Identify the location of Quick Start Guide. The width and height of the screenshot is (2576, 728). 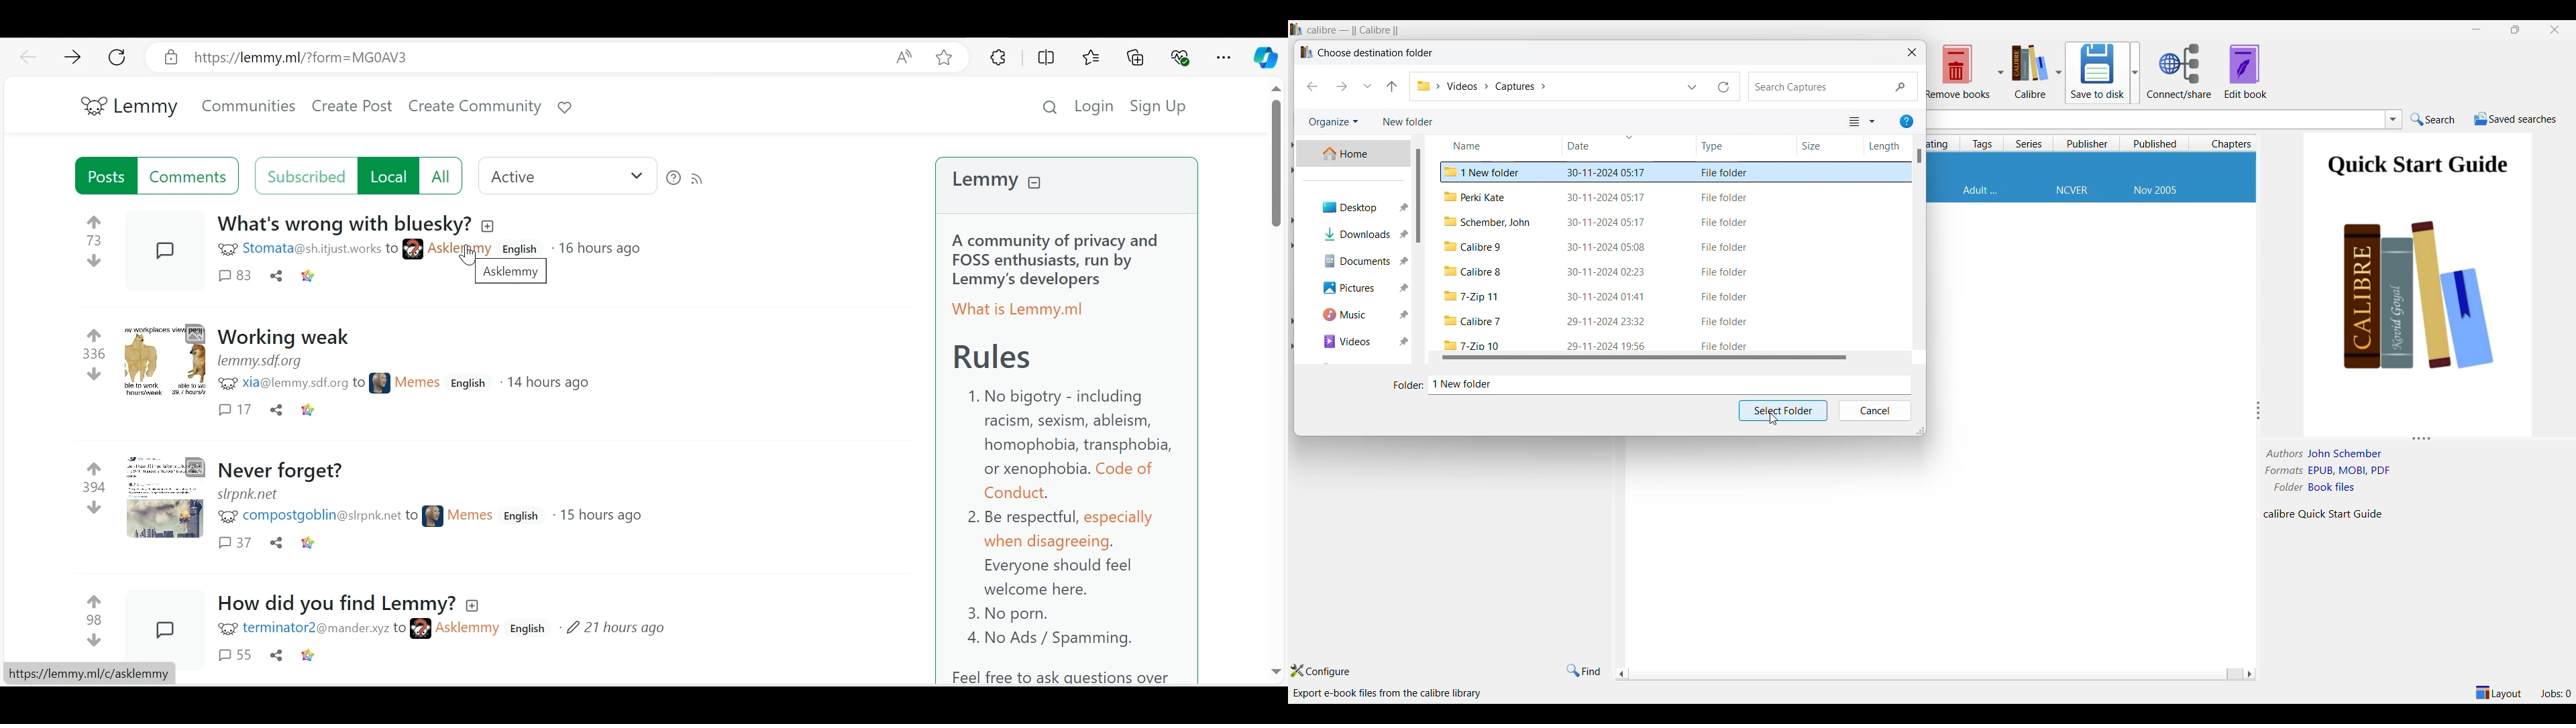
(2417, 168).